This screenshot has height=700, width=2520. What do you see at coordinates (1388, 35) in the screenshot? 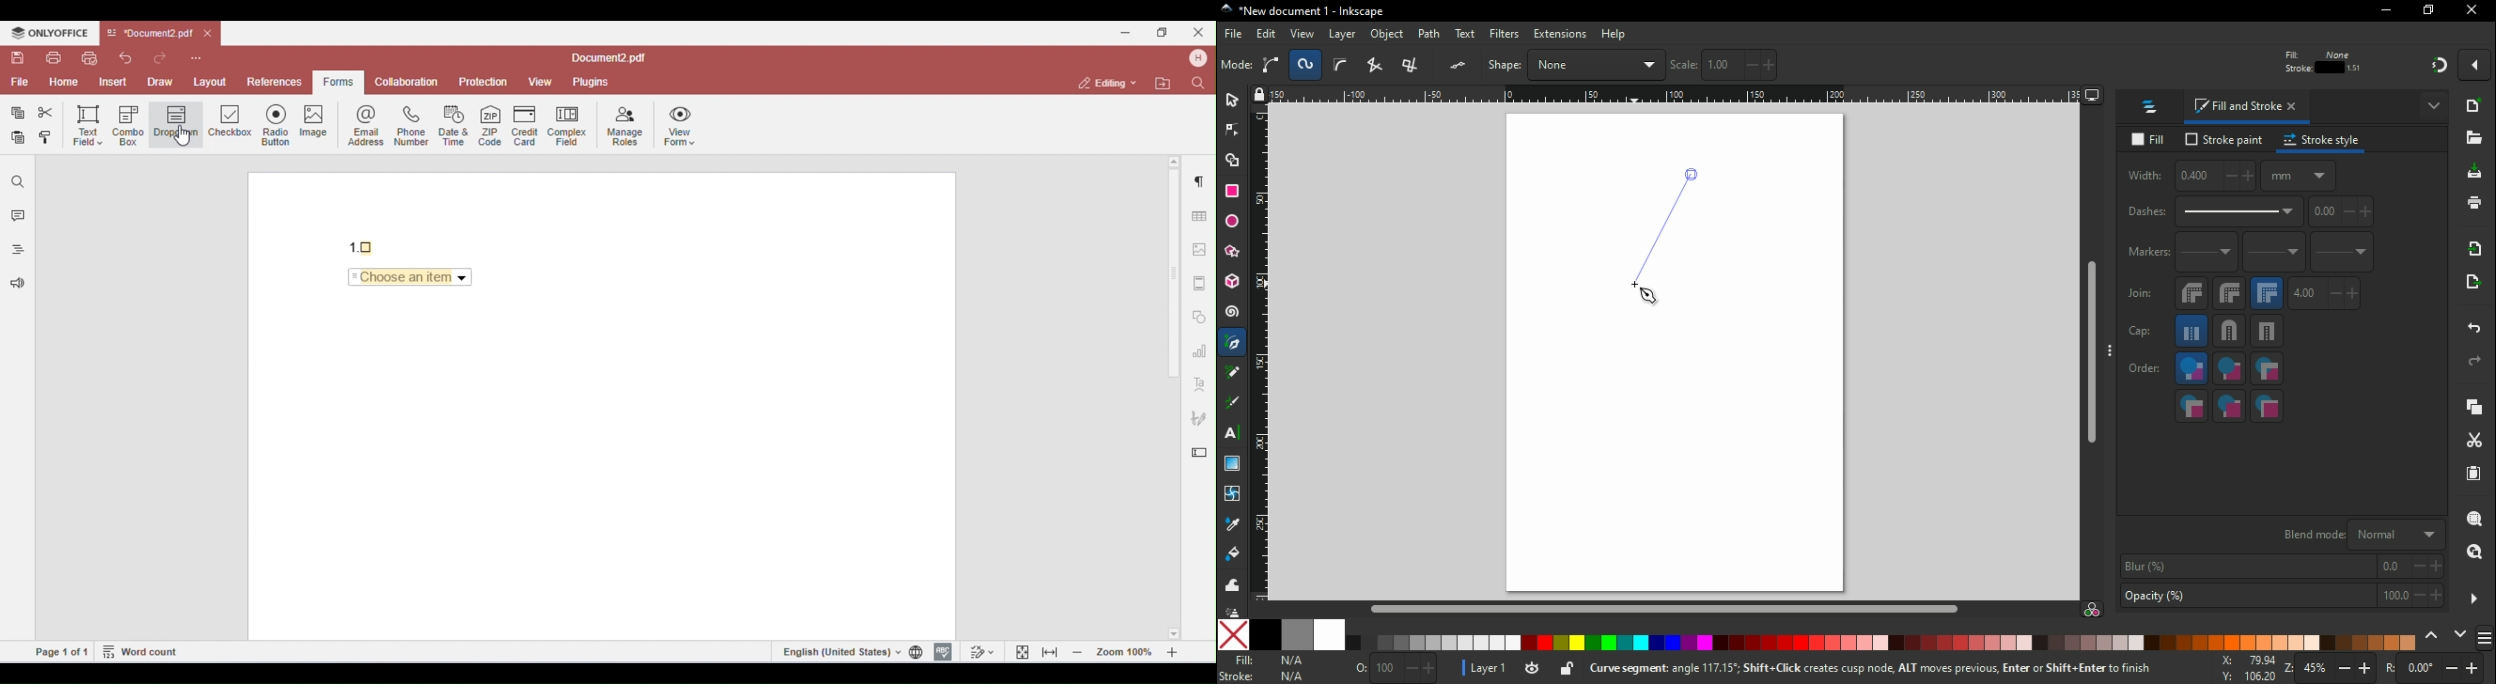
I see `object` at bounding box center [1388, 35].